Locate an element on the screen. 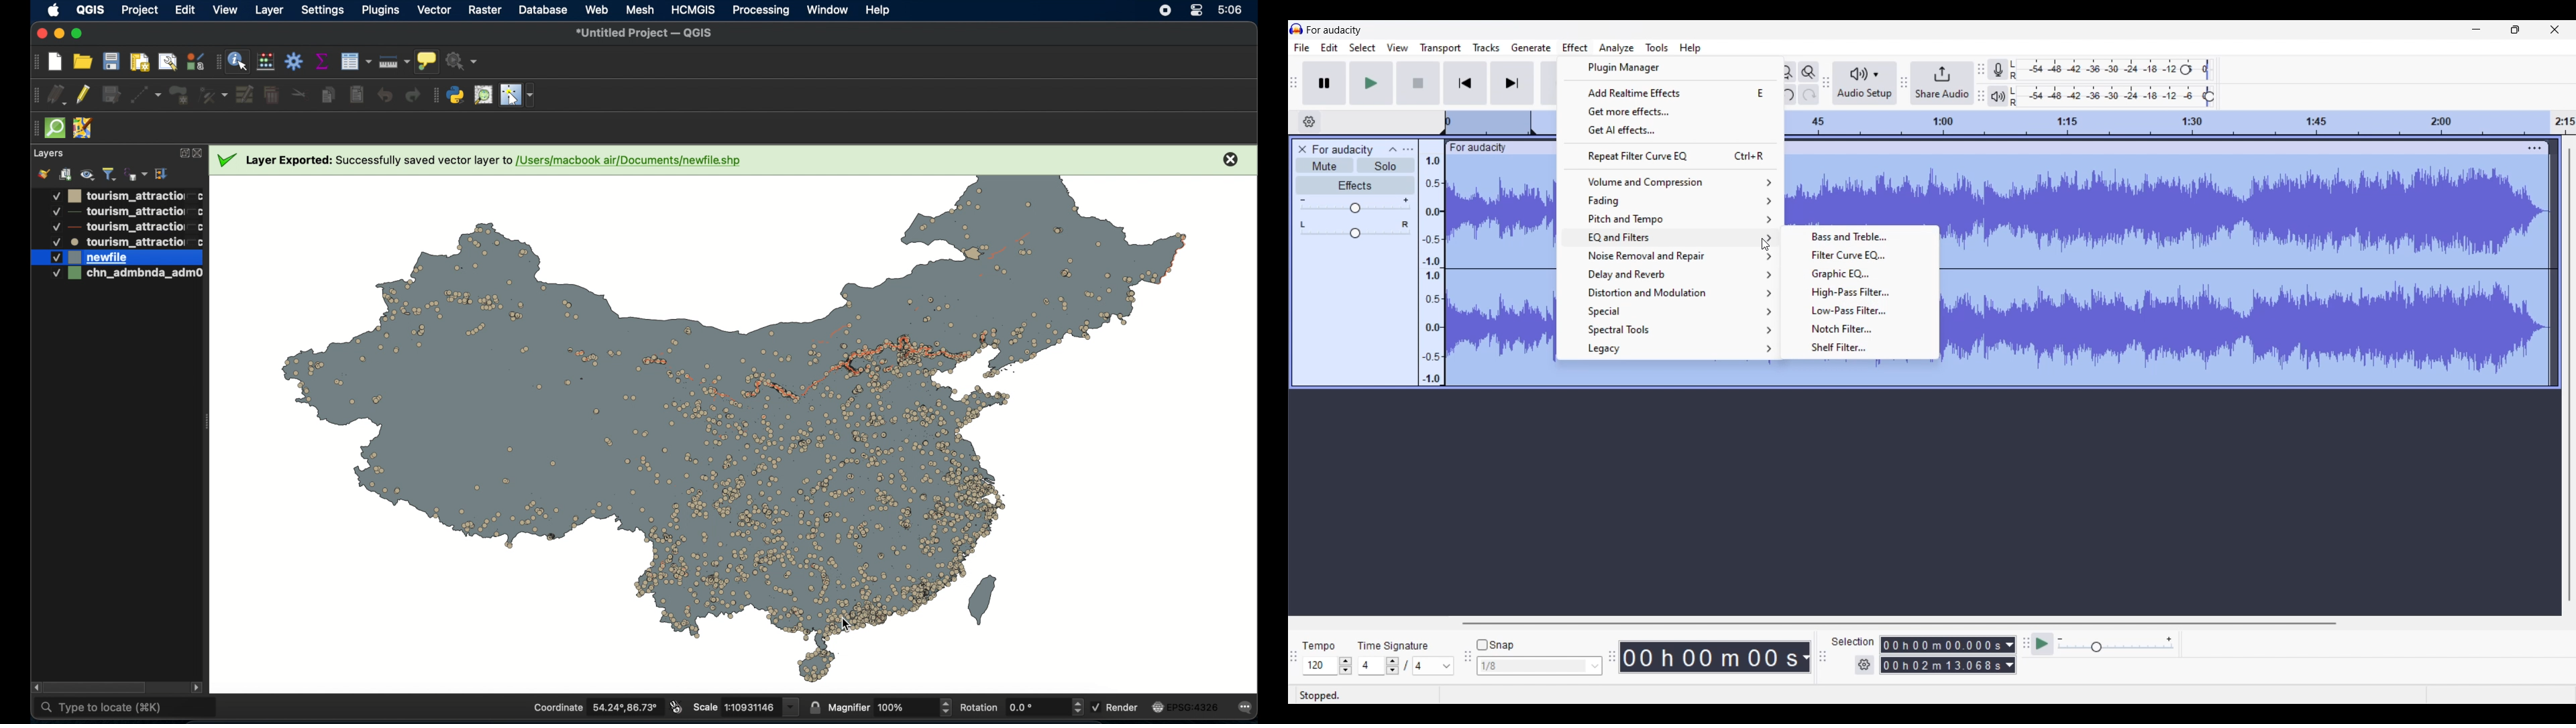 The height and width of the screenshot is (728, 2576). Pan right is located at coordinates (1405, 225).